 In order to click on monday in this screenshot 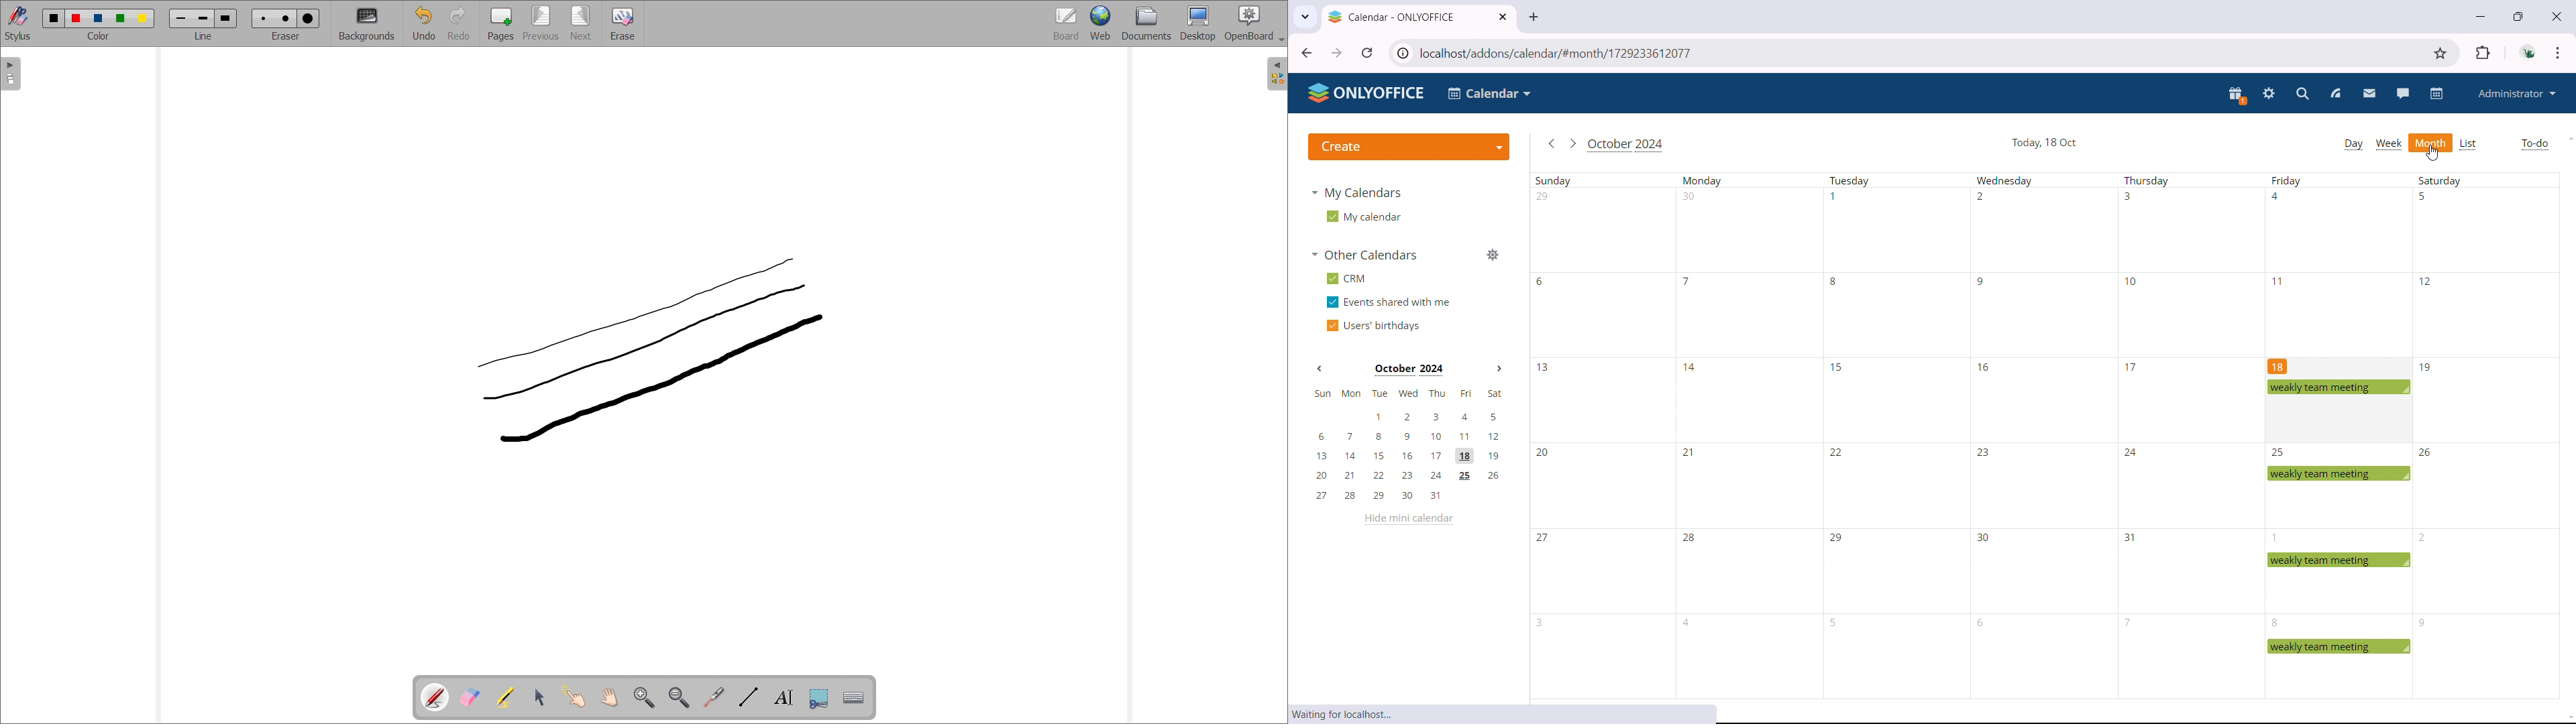, I will do `click(1747, 436)`.